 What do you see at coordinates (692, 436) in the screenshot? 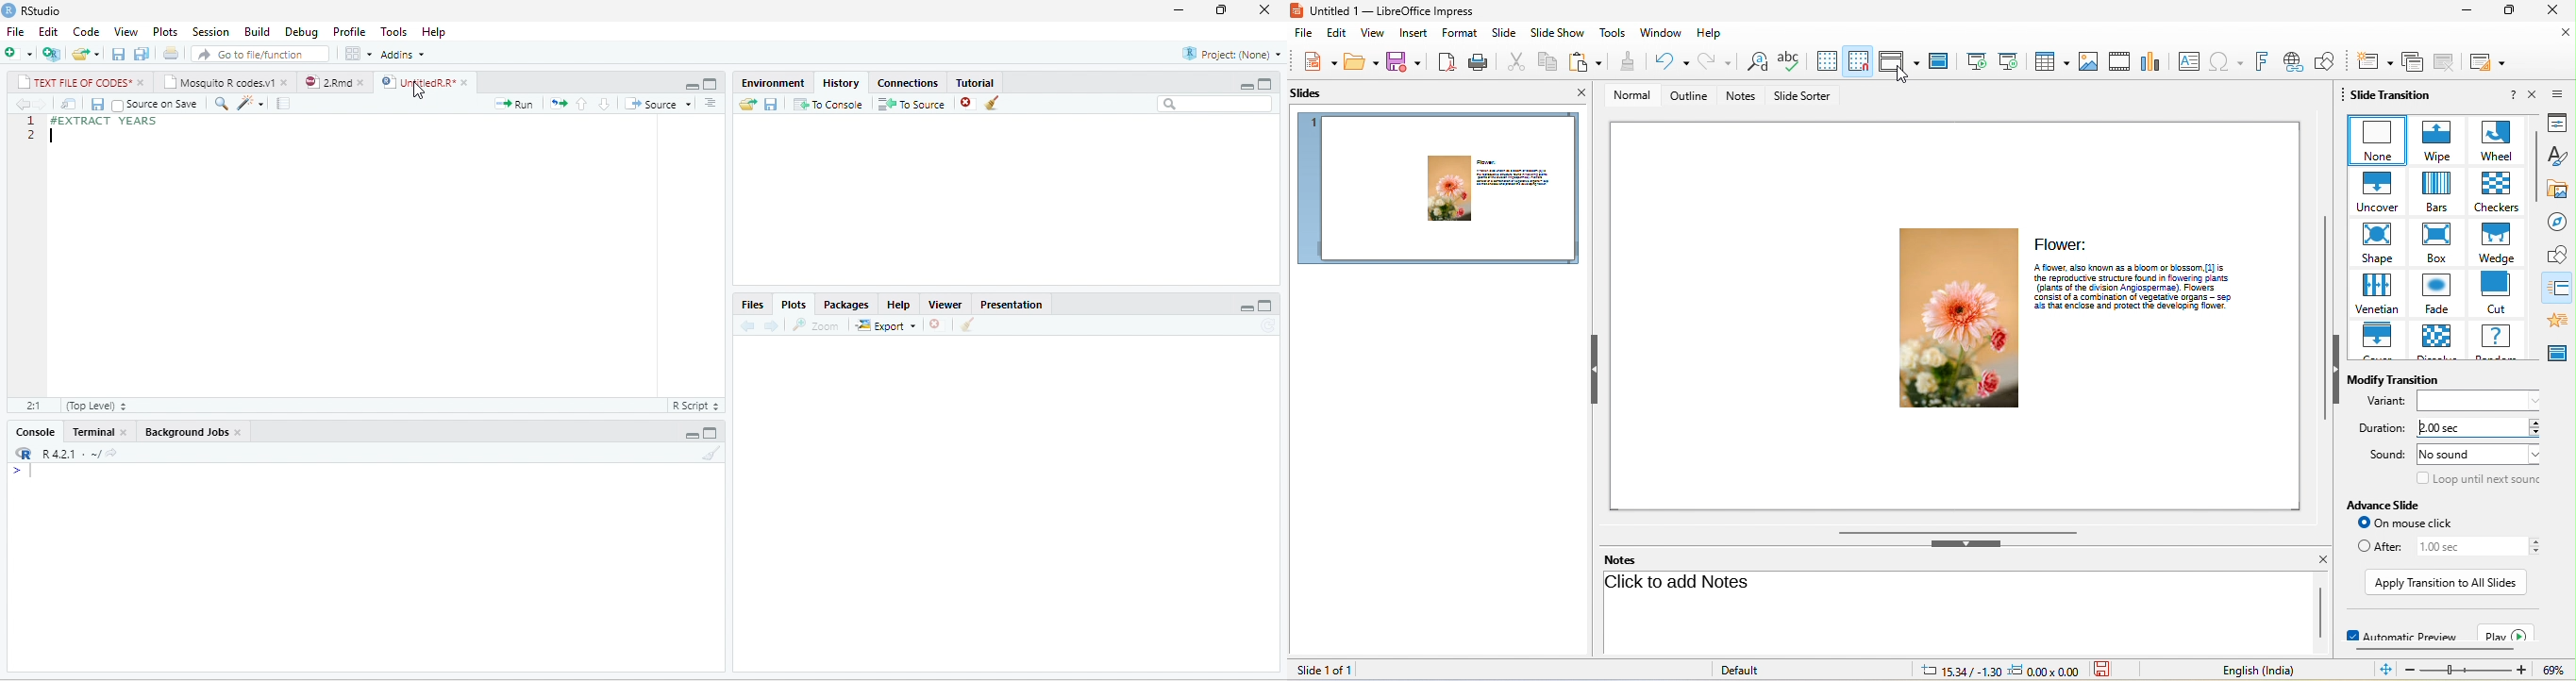
I see `minimize` at bounding box center [692, 436].